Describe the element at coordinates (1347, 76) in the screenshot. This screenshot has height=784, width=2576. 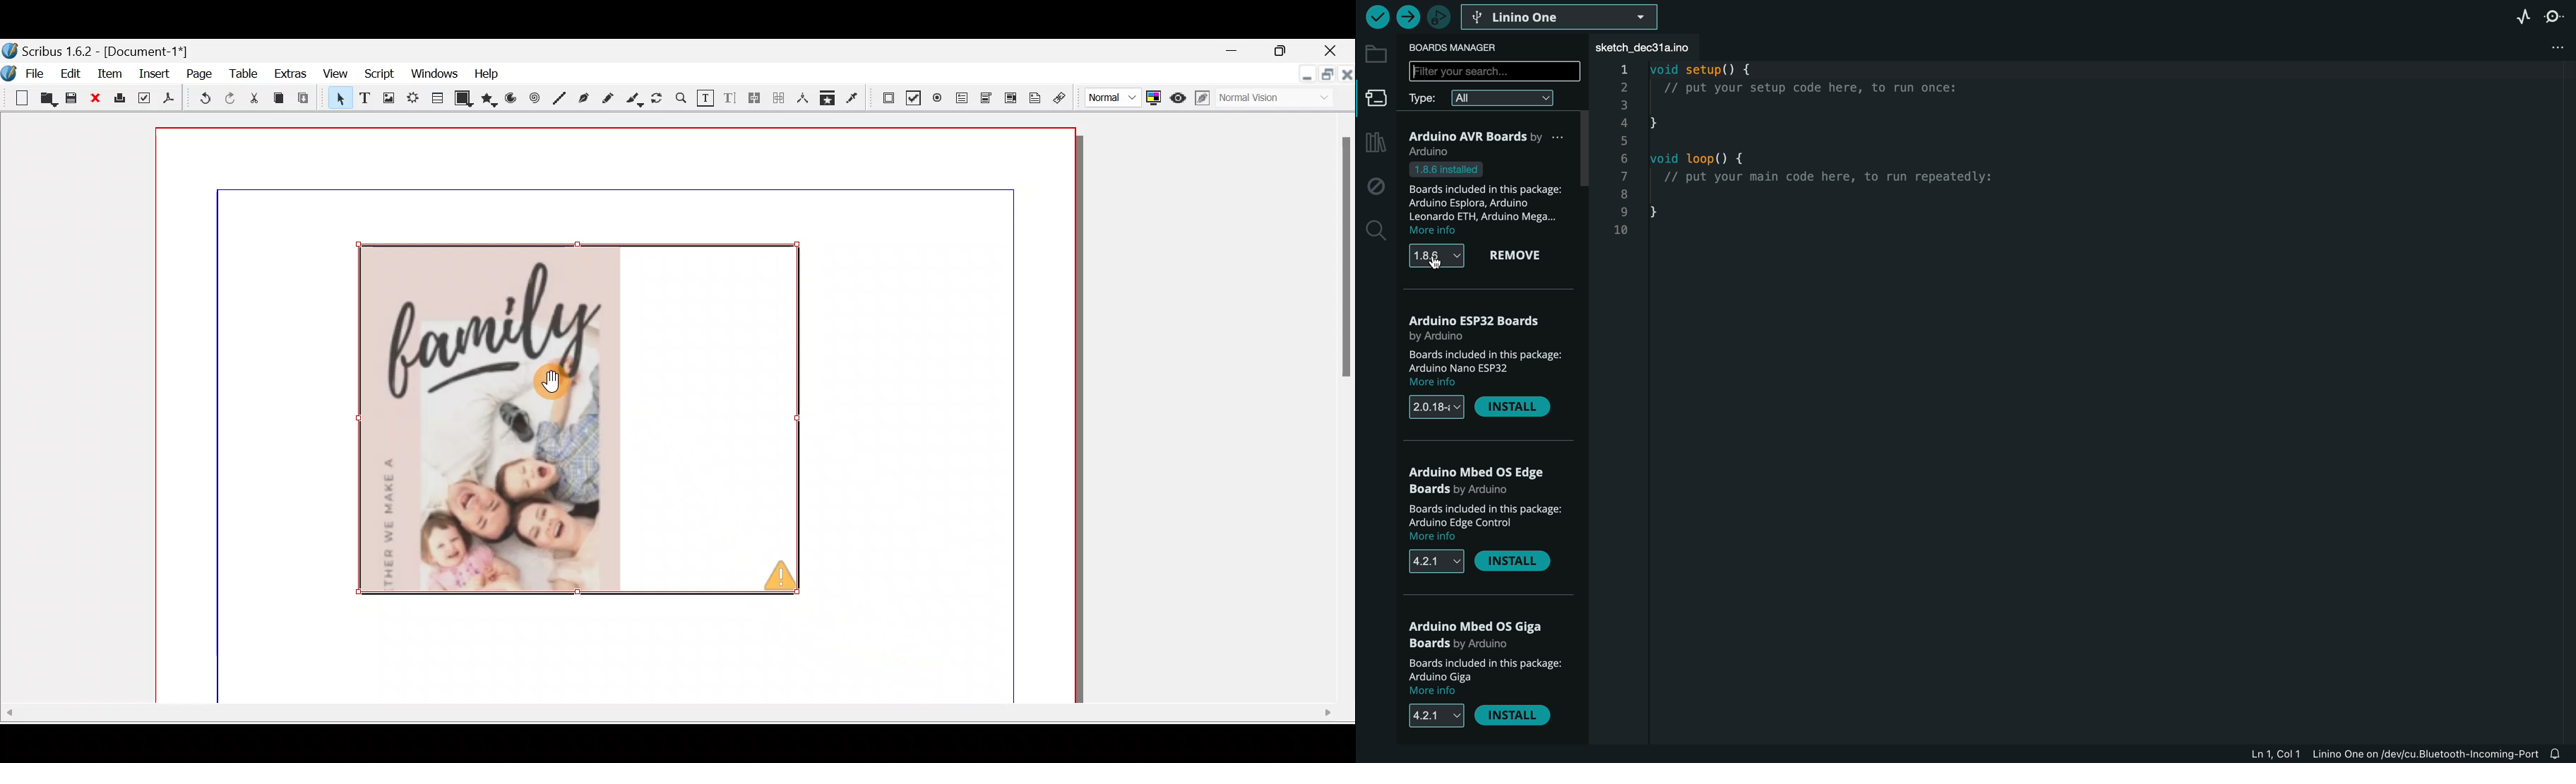
I see `Close` at that location.